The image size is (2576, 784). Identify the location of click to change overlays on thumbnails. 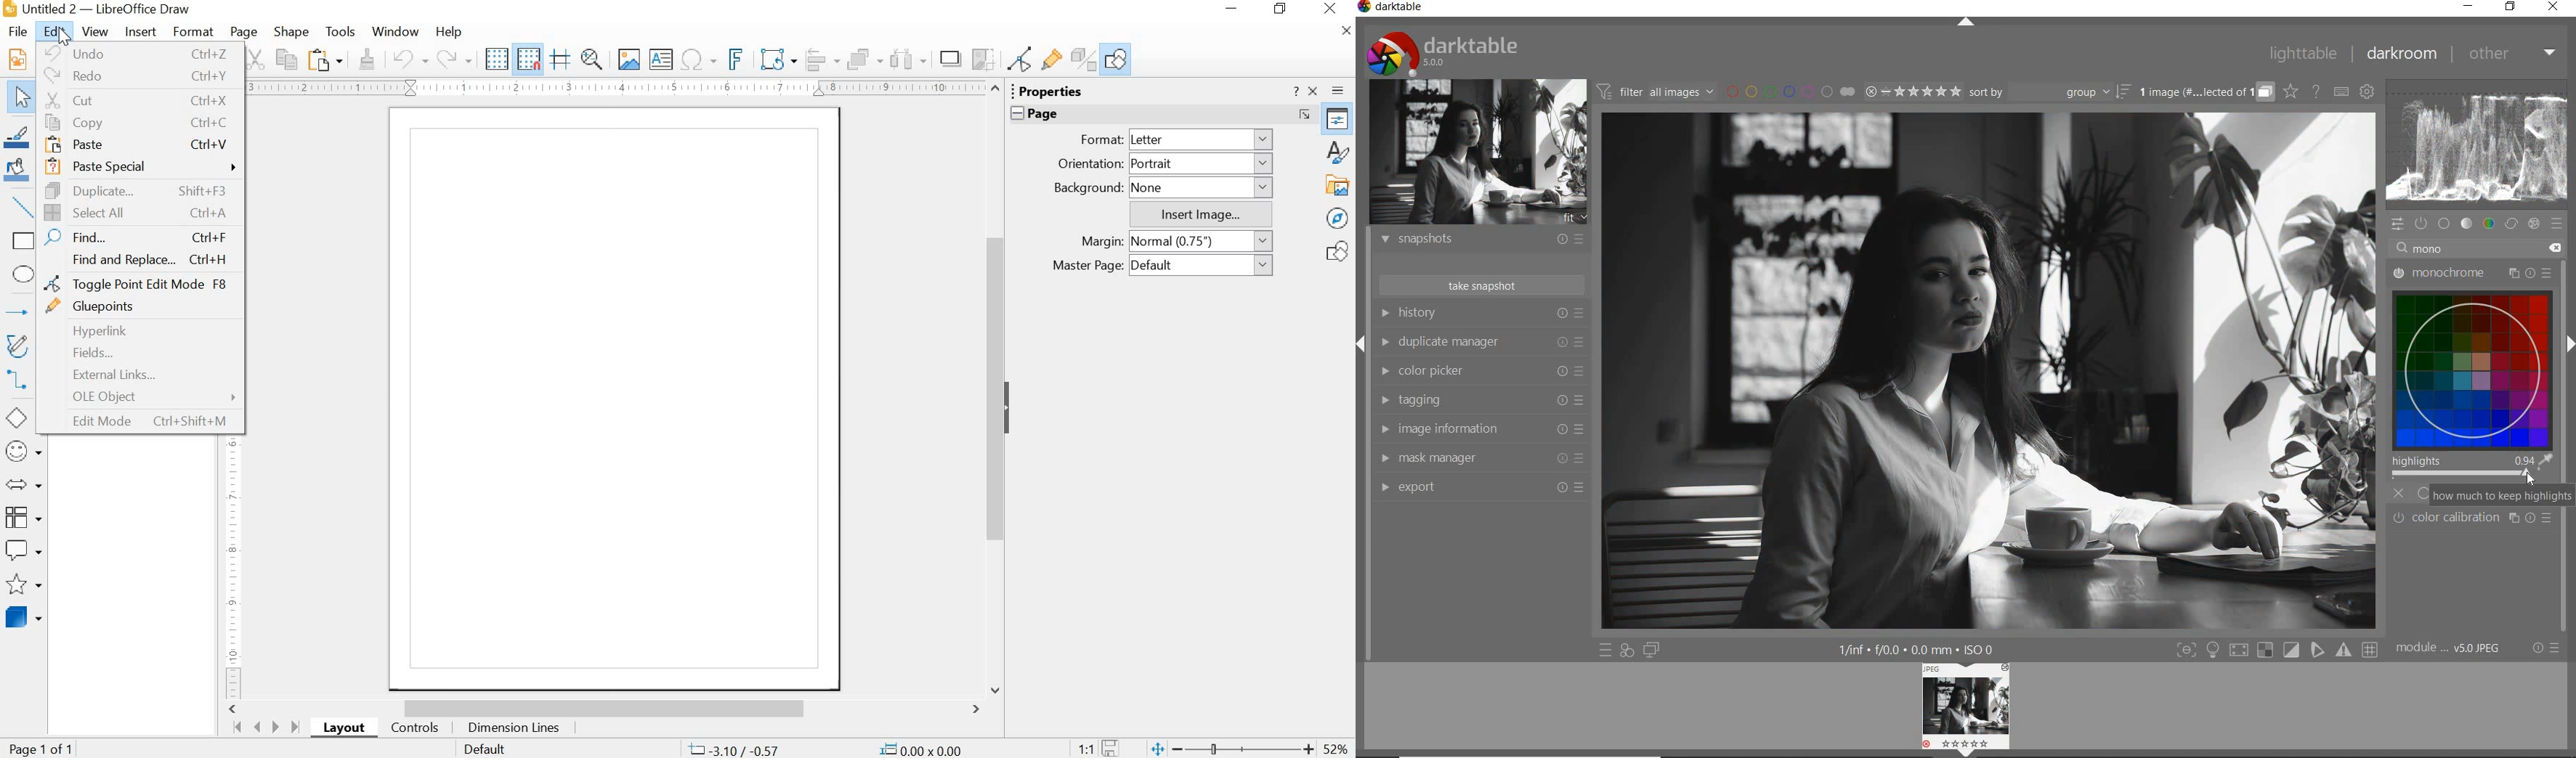
(2291, 92).